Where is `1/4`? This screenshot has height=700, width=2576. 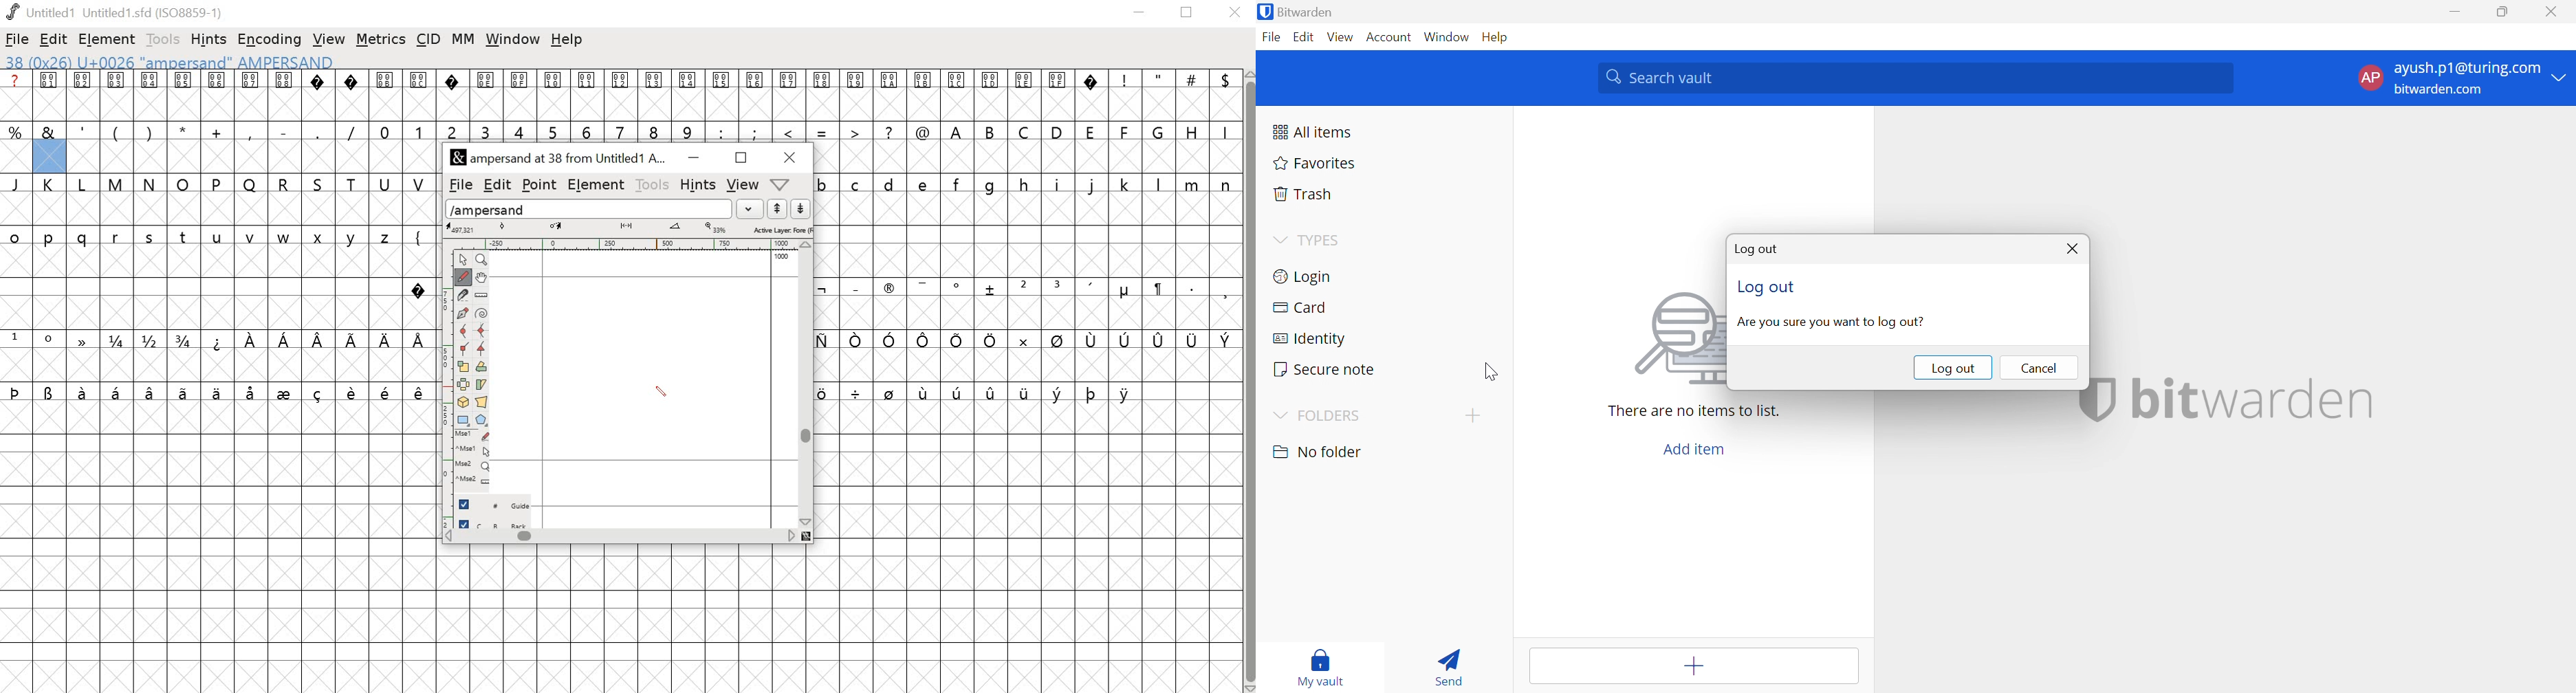 1/4 is located at coordinates (119, 341).